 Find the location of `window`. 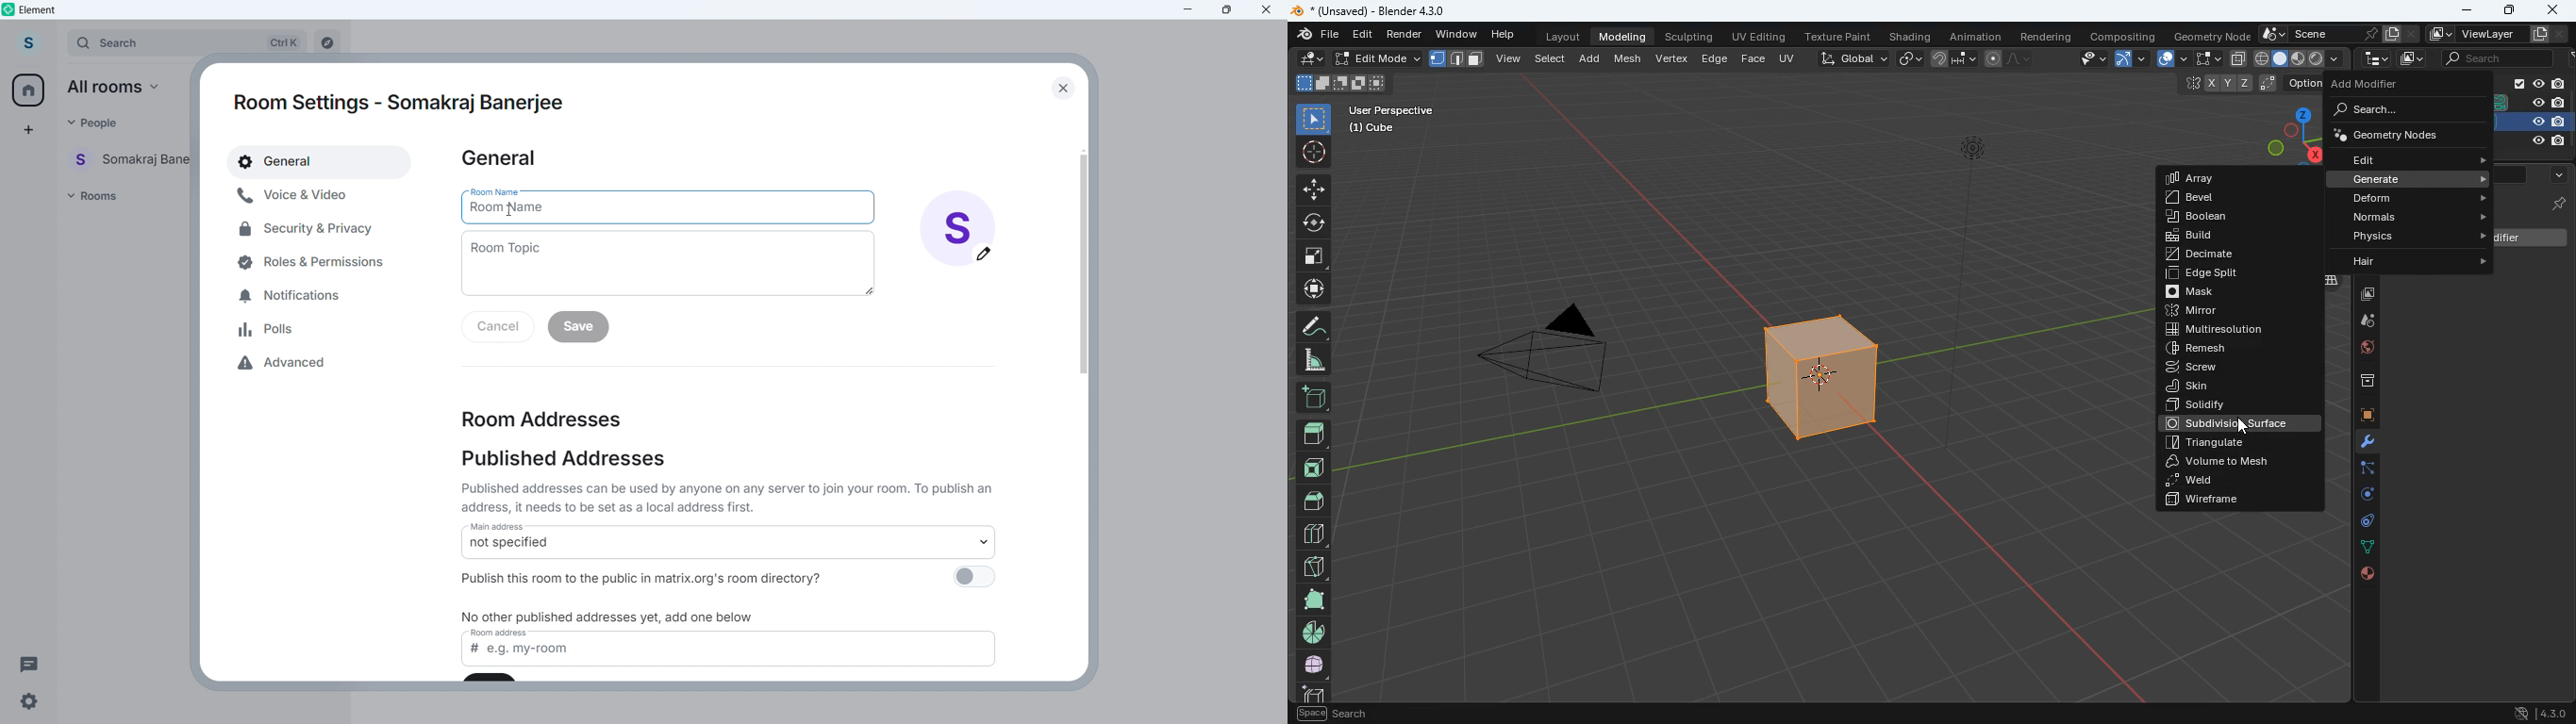

window is located at coordinates (1458, 35).